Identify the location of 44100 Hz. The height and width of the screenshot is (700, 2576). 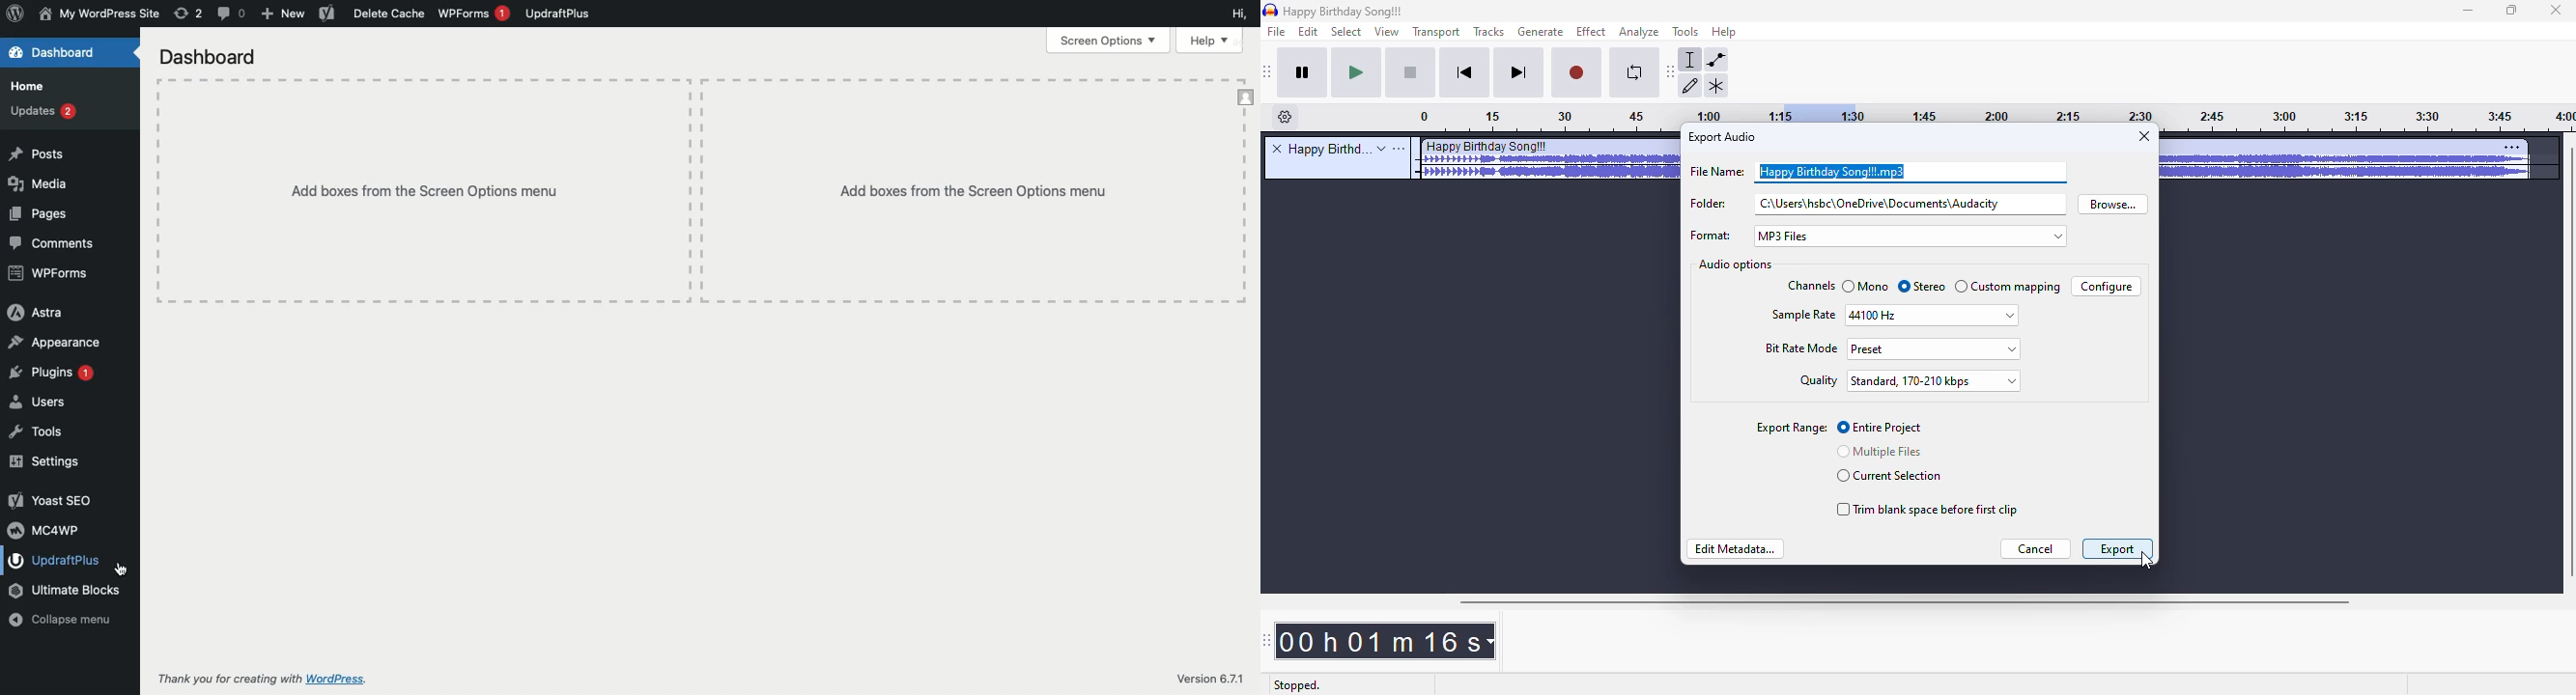
(1930, 315).